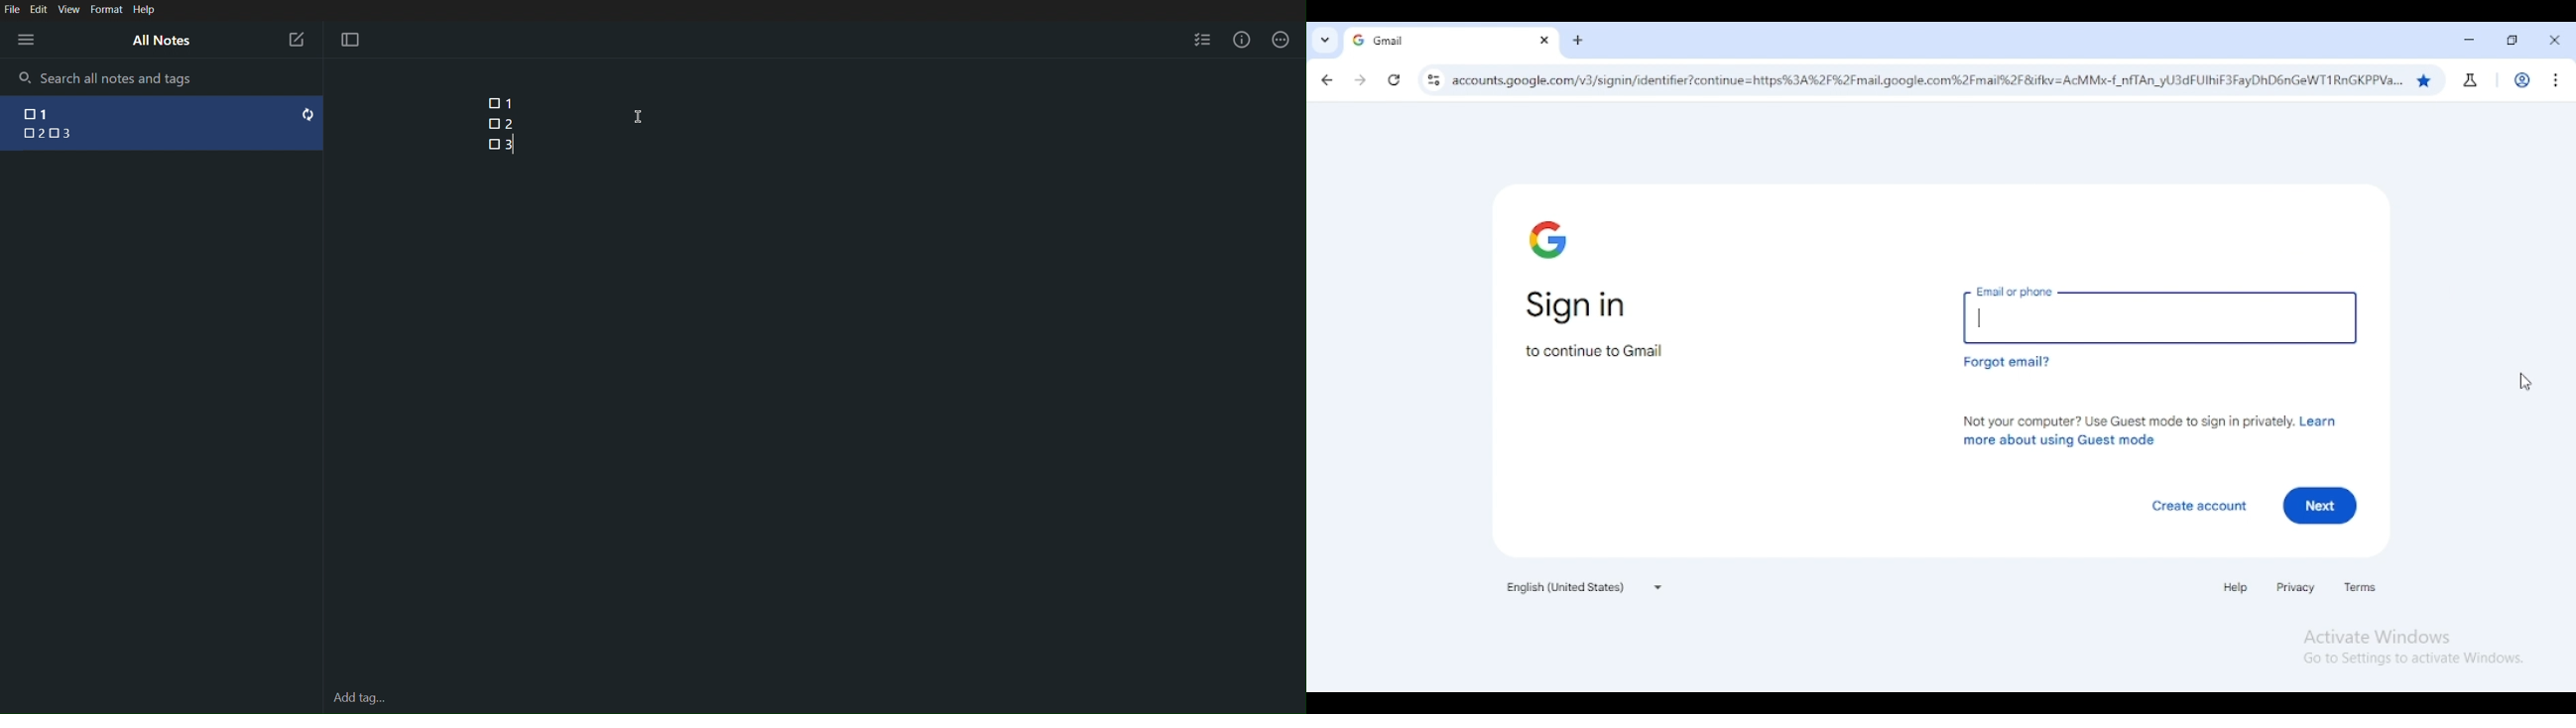 This screenshot has height=728, width=2576. What do you see at coordinates (493, 123) in the screenshot?
I see `Checkpoint` at bounding box center [493, 123].